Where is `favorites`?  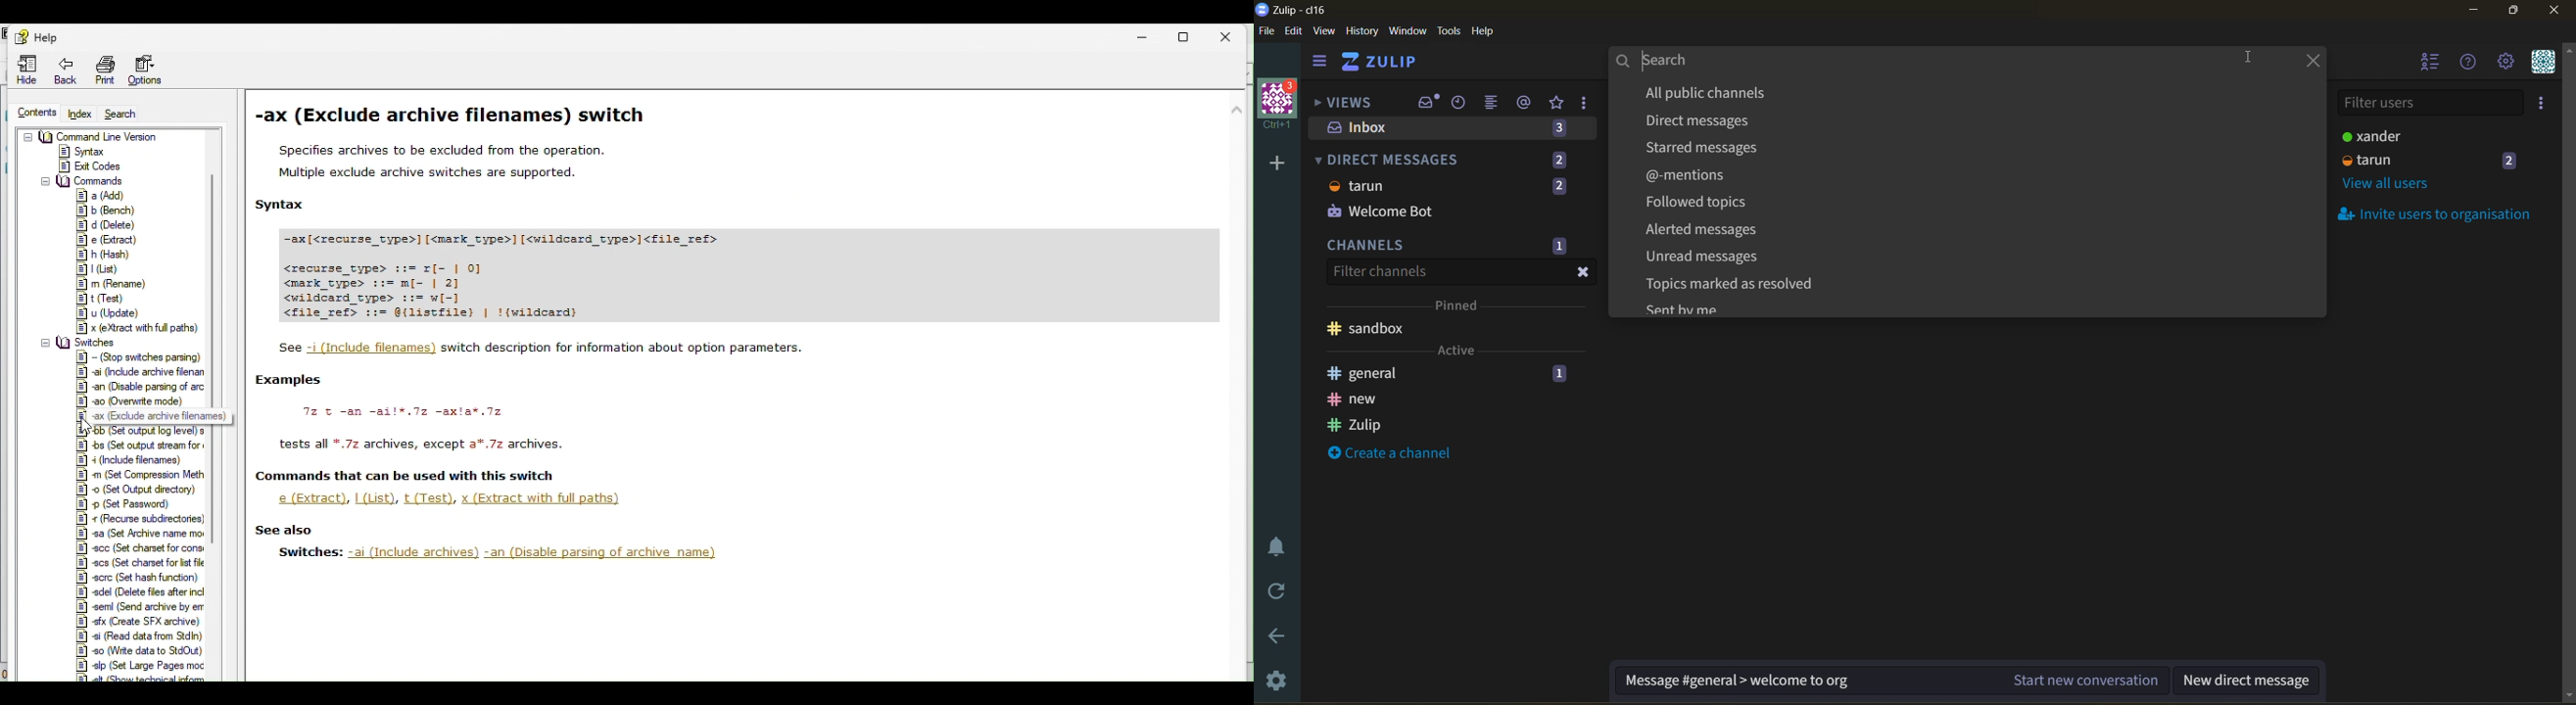
favorites is located at coordinates (1558, 103).